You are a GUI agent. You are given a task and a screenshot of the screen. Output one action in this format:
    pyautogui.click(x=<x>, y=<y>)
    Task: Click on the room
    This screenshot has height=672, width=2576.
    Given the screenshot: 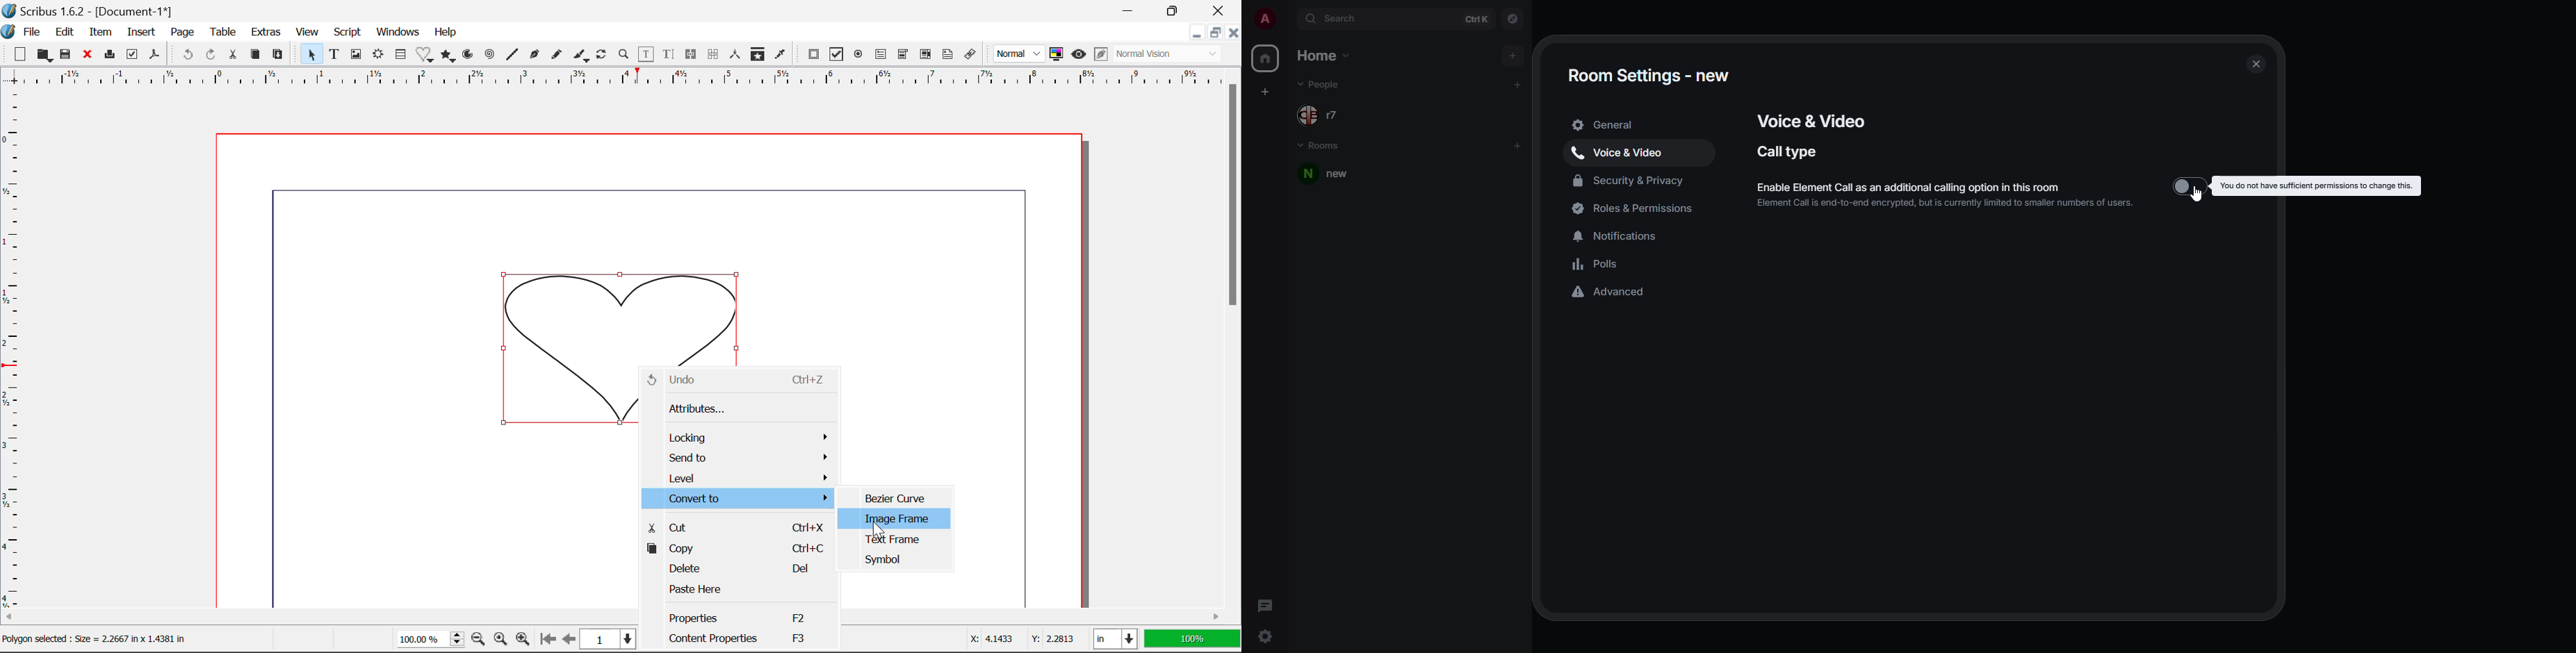 What is the action you would take?
    pyautogui.click(x=1332, y=174)
    